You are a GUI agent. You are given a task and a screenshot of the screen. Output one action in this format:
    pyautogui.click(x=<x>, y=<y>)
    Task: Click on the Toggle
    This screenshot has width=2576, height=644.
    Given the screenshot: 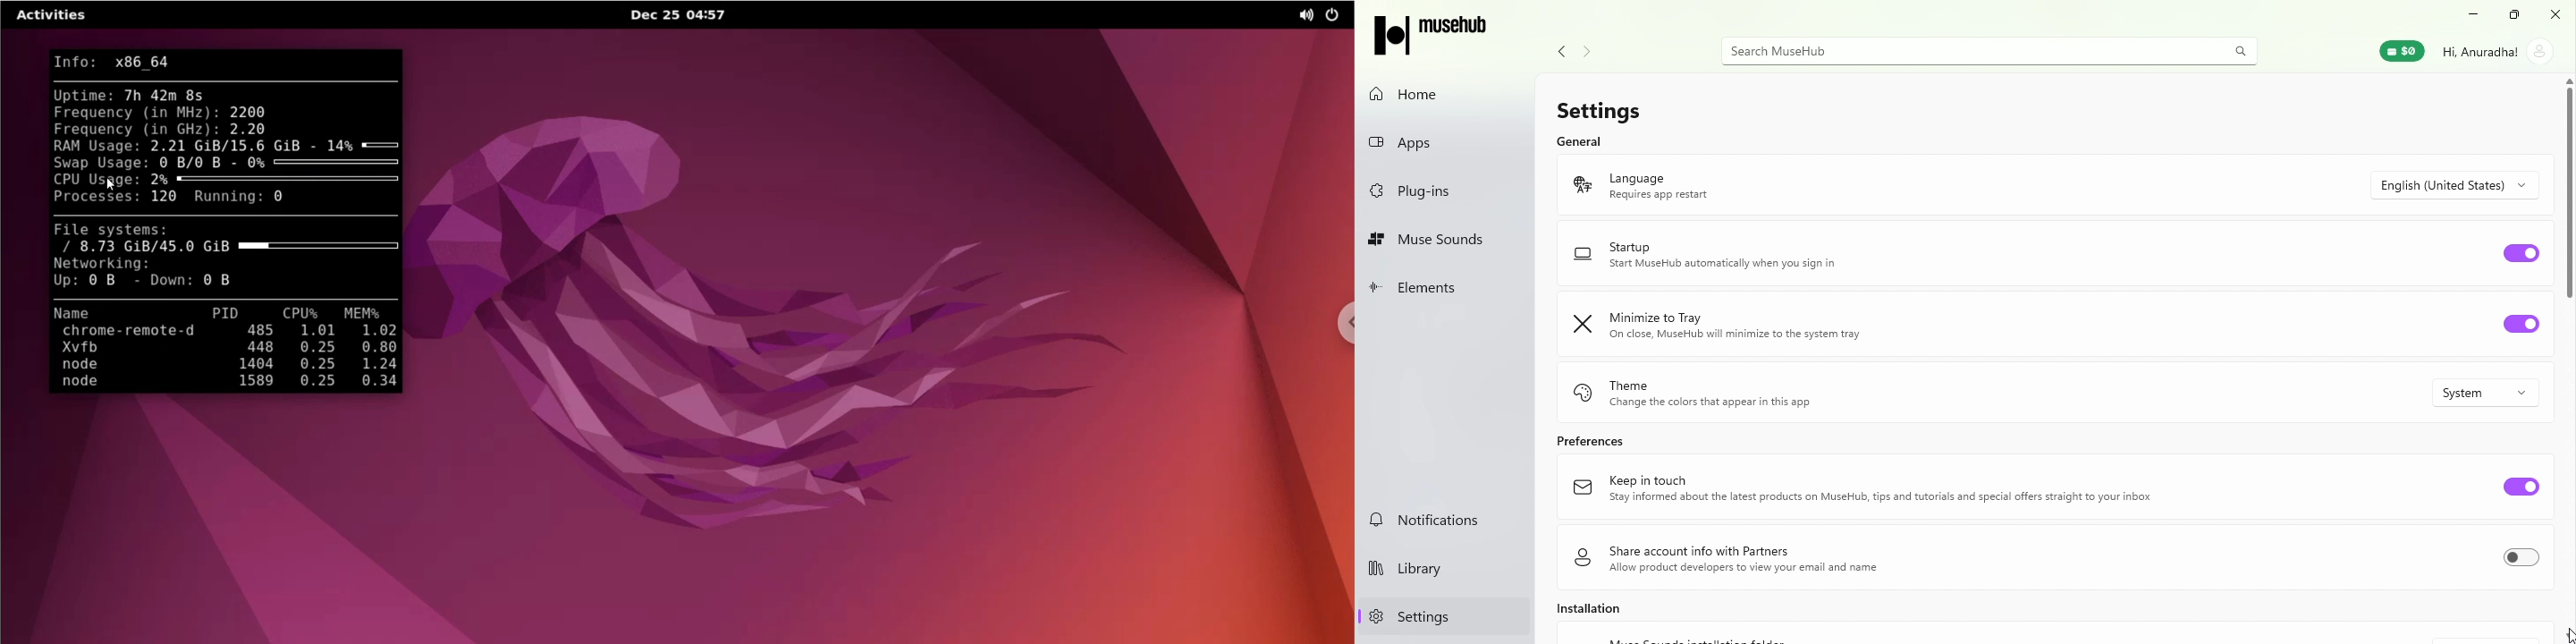 What is the action you would take?
    pyautogui.click(x=2521, y=558)
    